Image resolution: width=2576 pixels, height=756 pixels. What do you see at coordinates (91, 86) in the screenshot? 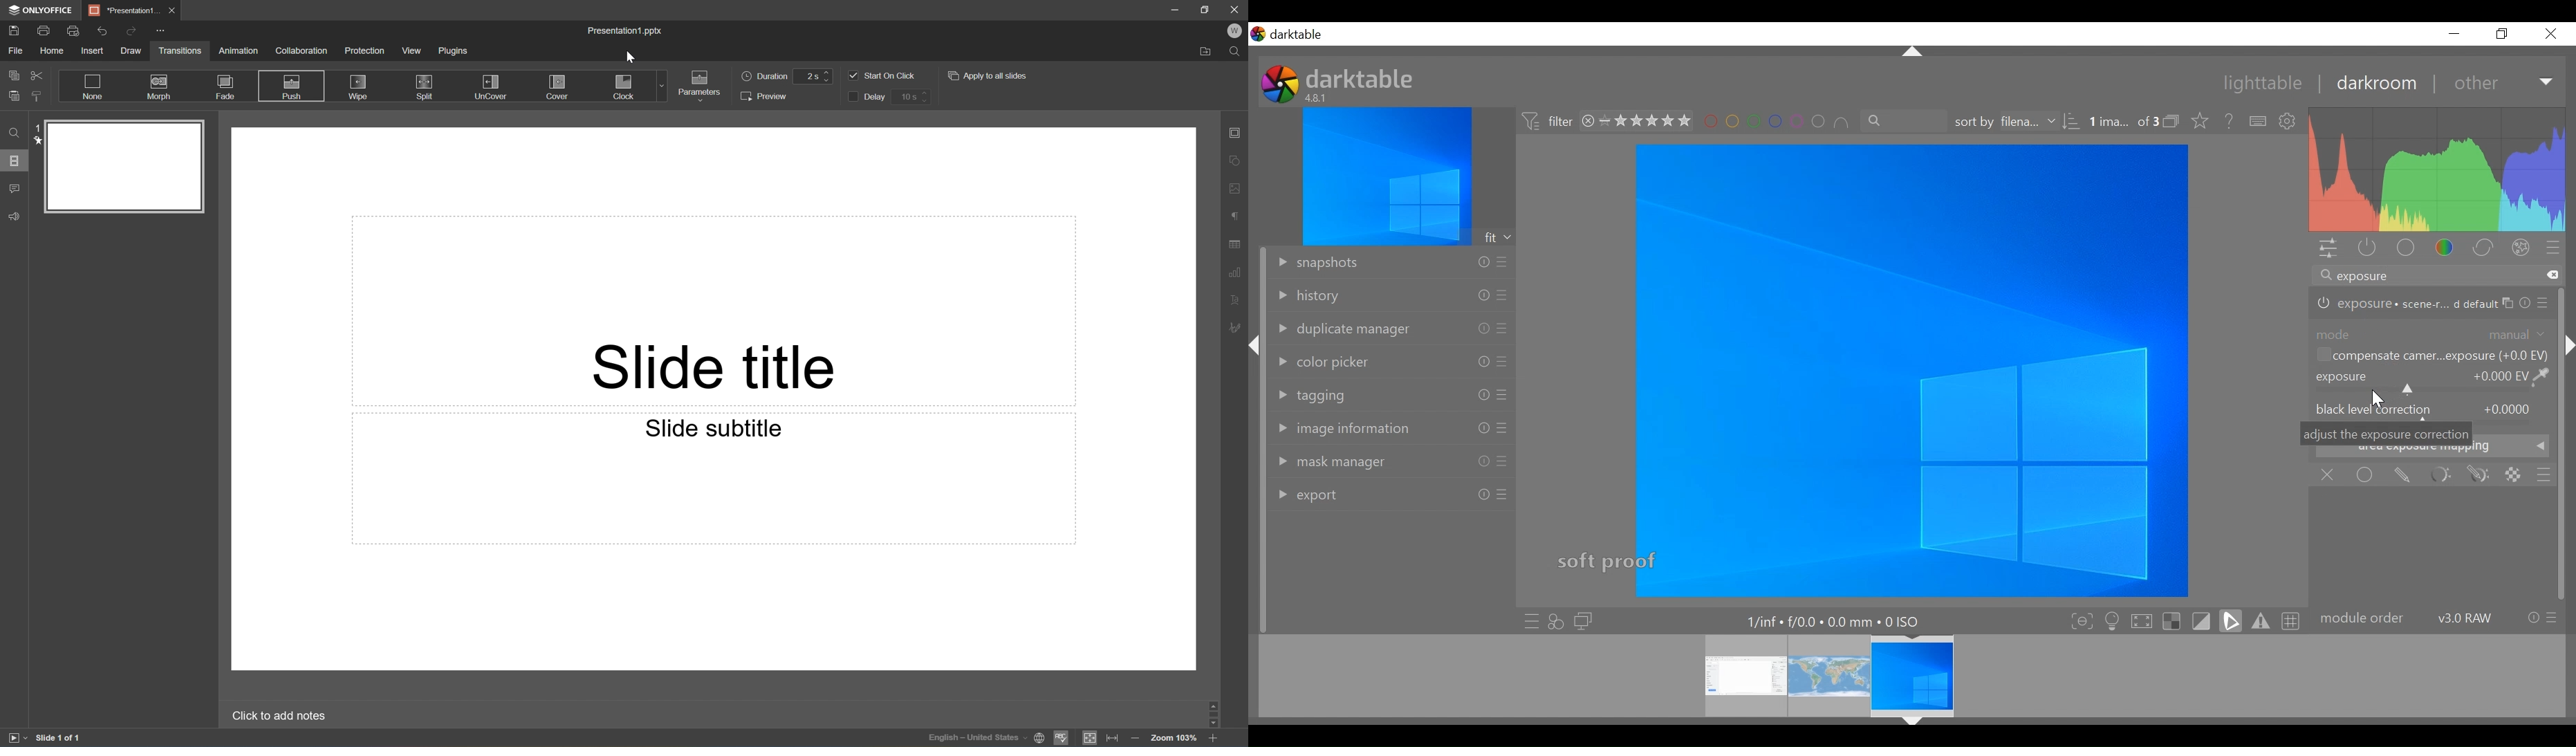
I see `None` at bounding box center [91, 86].